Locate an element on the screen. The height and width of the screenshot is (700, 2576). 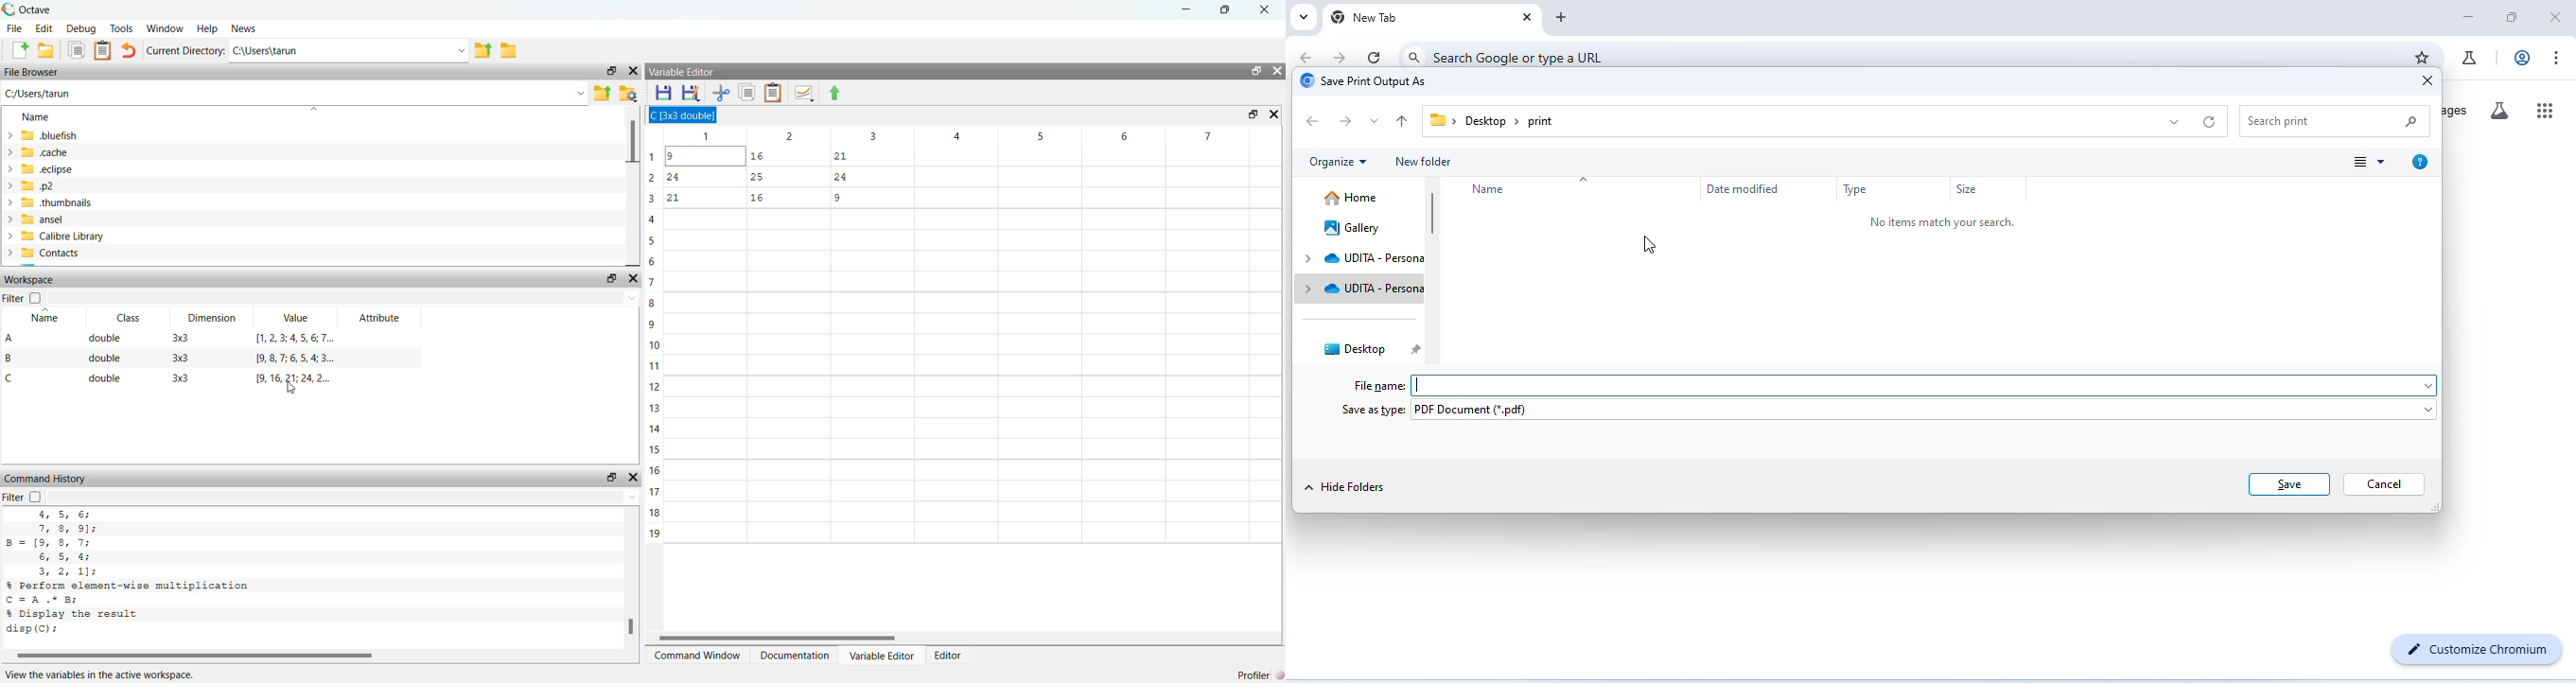
Name is located at coordinates (46, 315).